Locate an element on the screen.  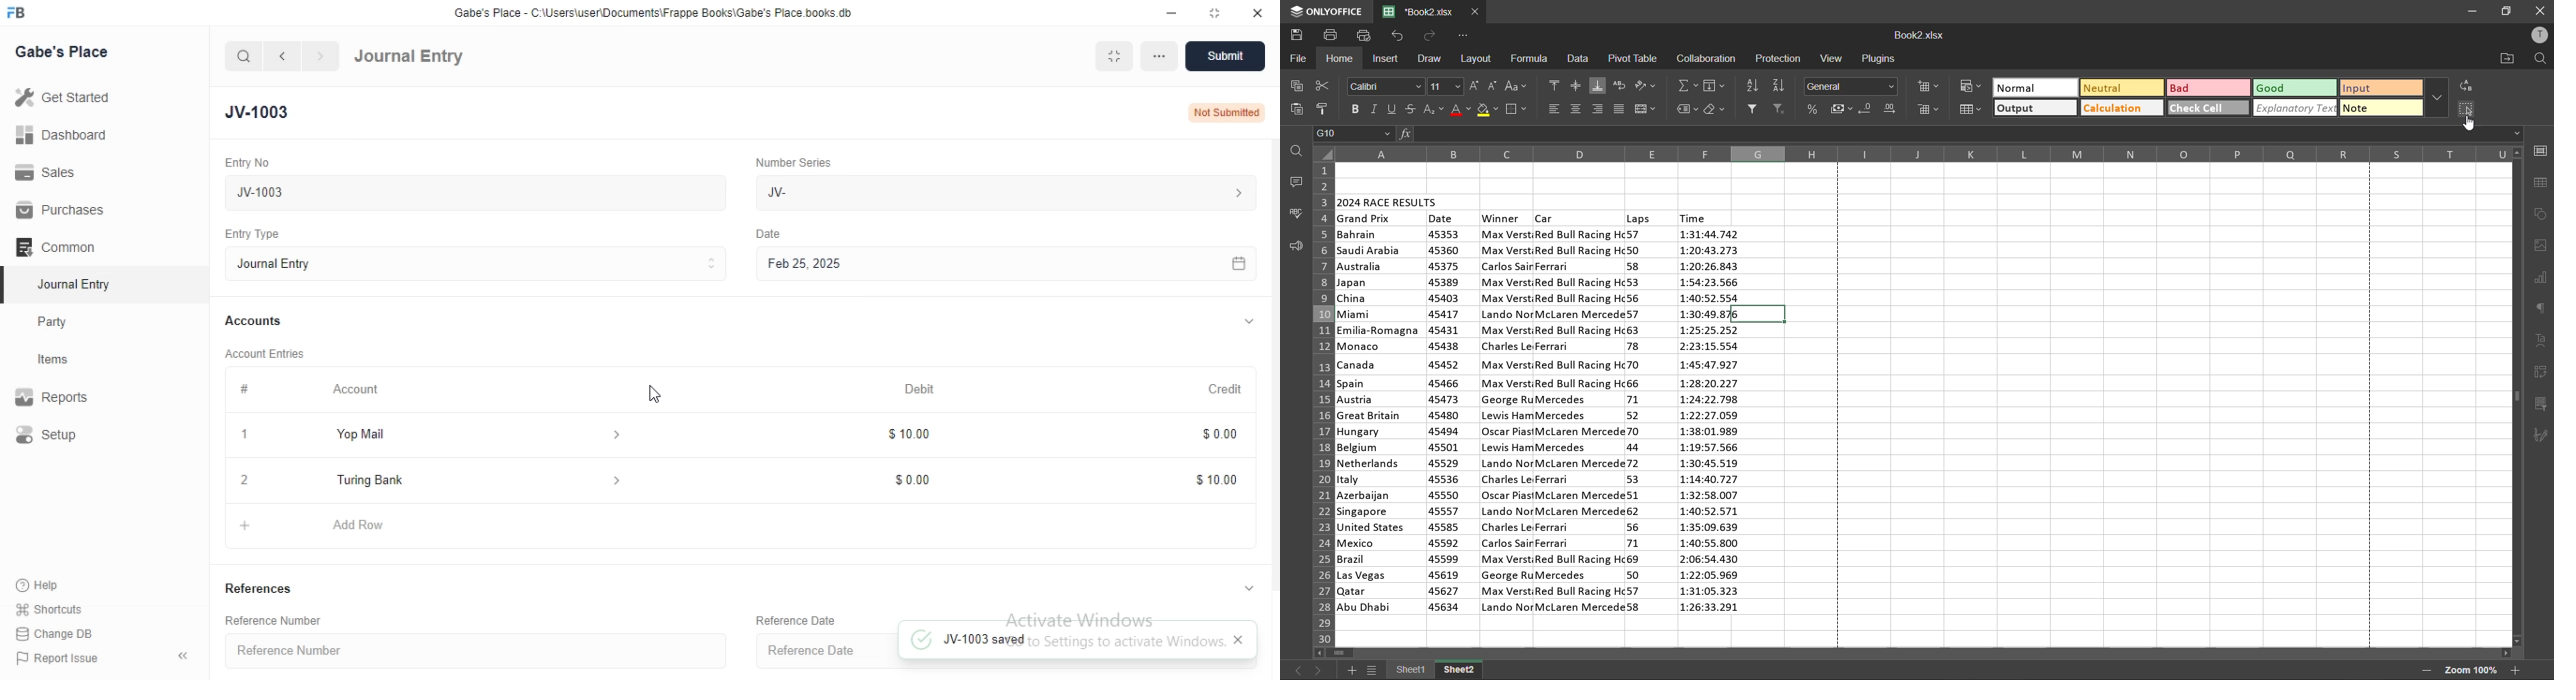
calculation is located at coordinates (2121, 108).